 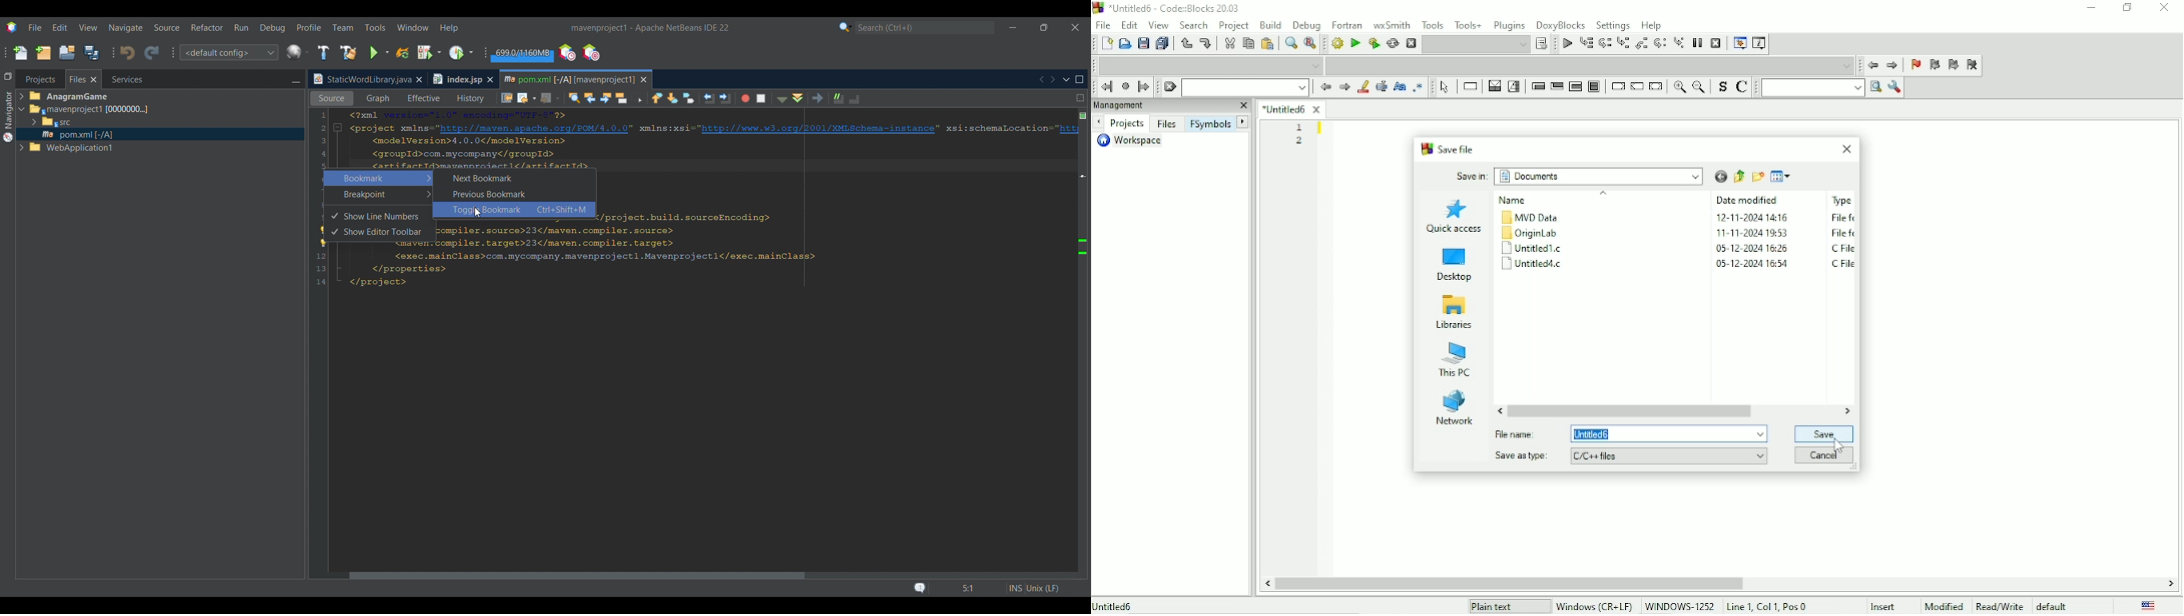 I want to click on Stop debugger, so click(x=1715, y=43).